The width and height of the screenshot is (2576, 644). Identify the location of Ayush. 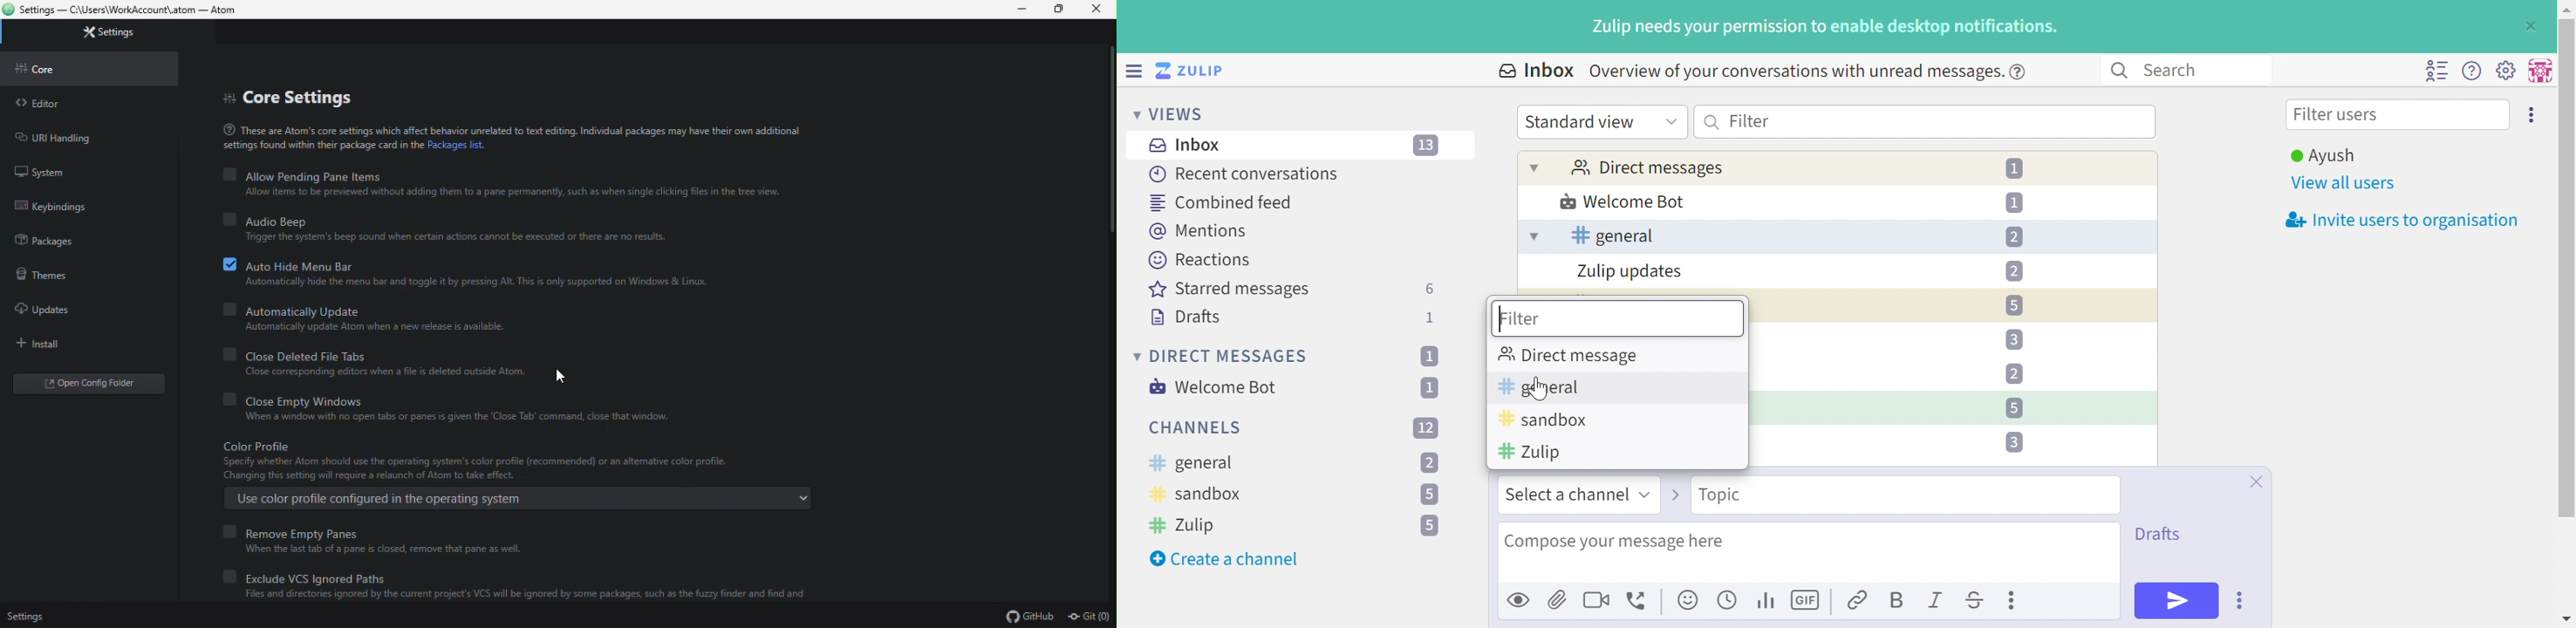
(2322, 156).